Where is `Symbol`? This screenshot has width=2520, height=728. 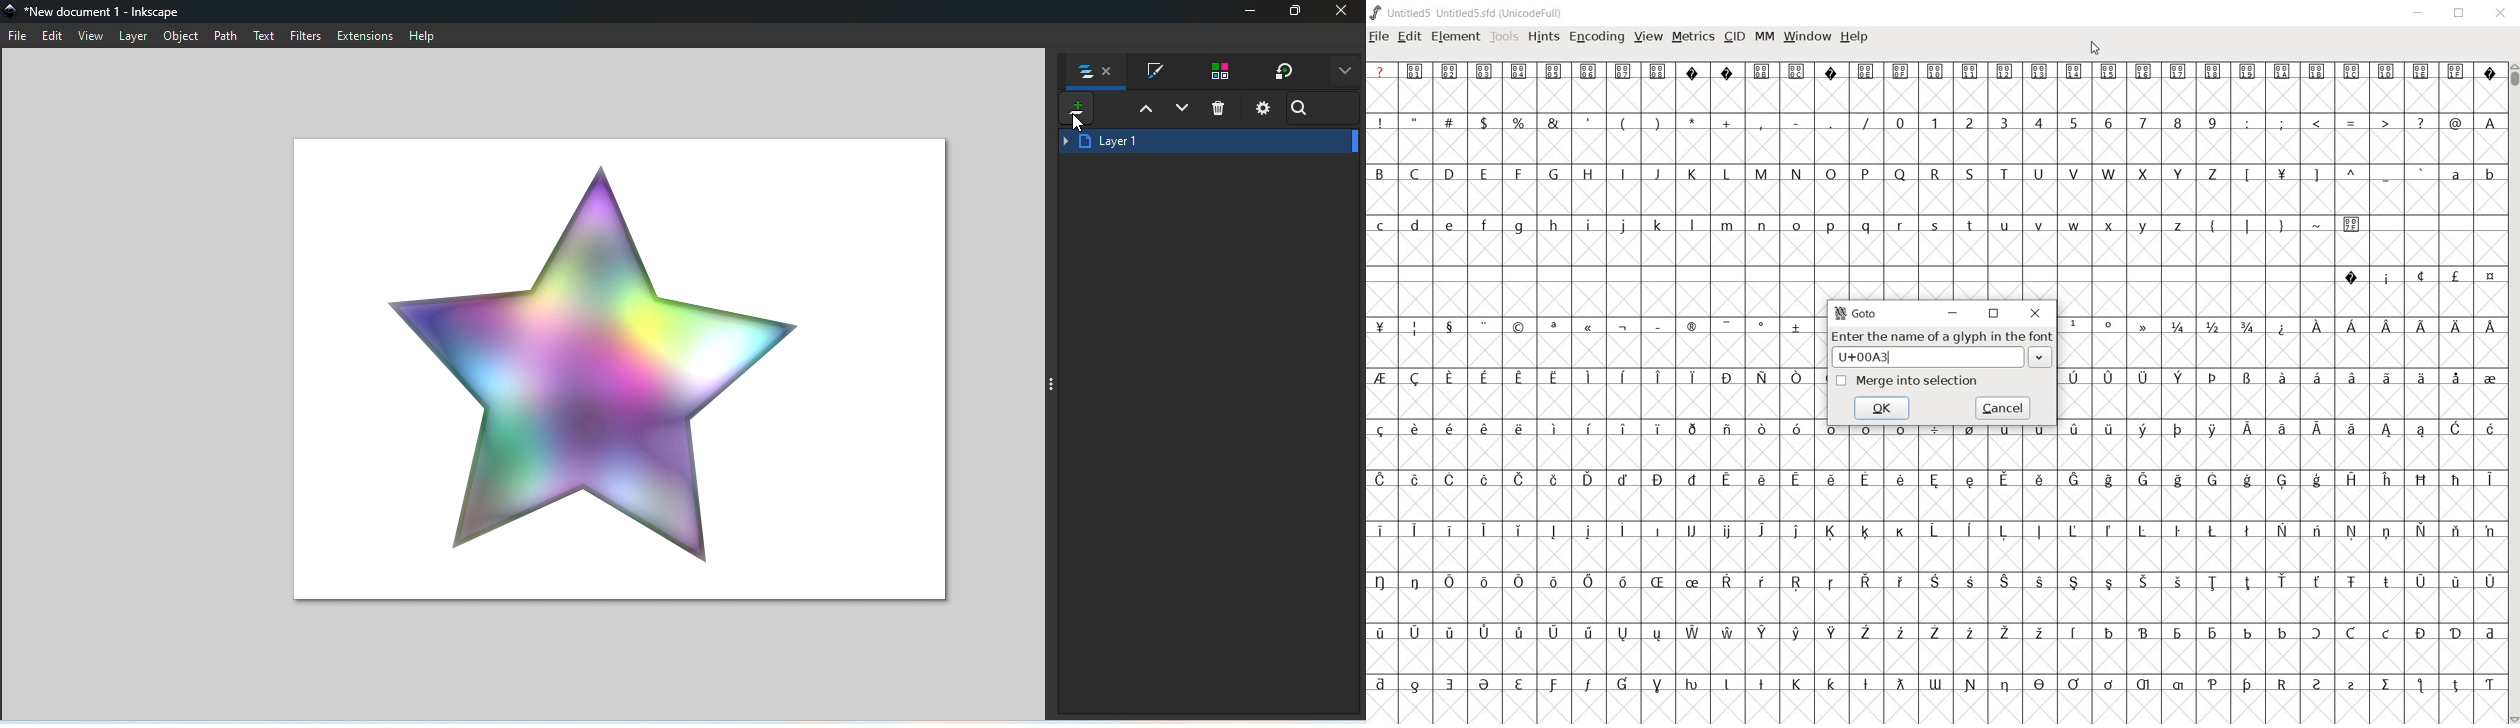
Symbol is located at coordinates (1727, 583).